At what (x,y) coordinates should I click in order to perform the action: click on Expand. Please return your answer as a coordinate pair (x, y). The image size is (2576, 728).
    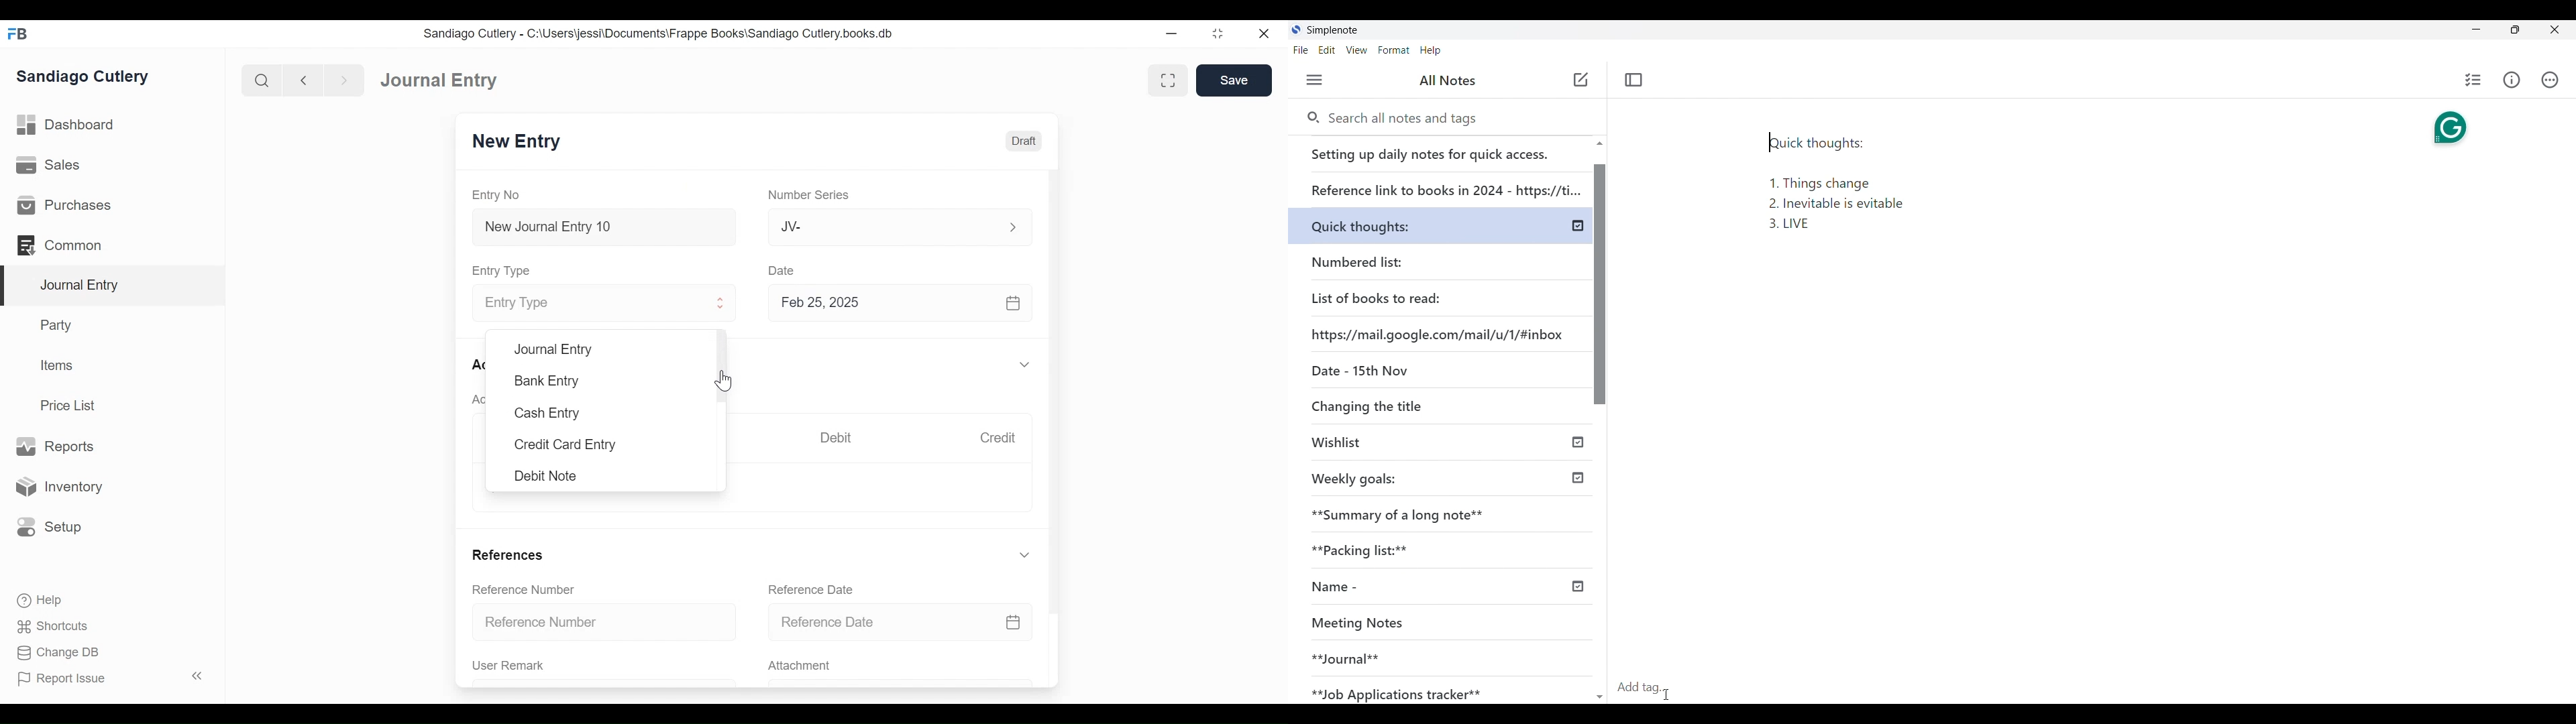
    Looking at the image, I should click on (1024, 365).